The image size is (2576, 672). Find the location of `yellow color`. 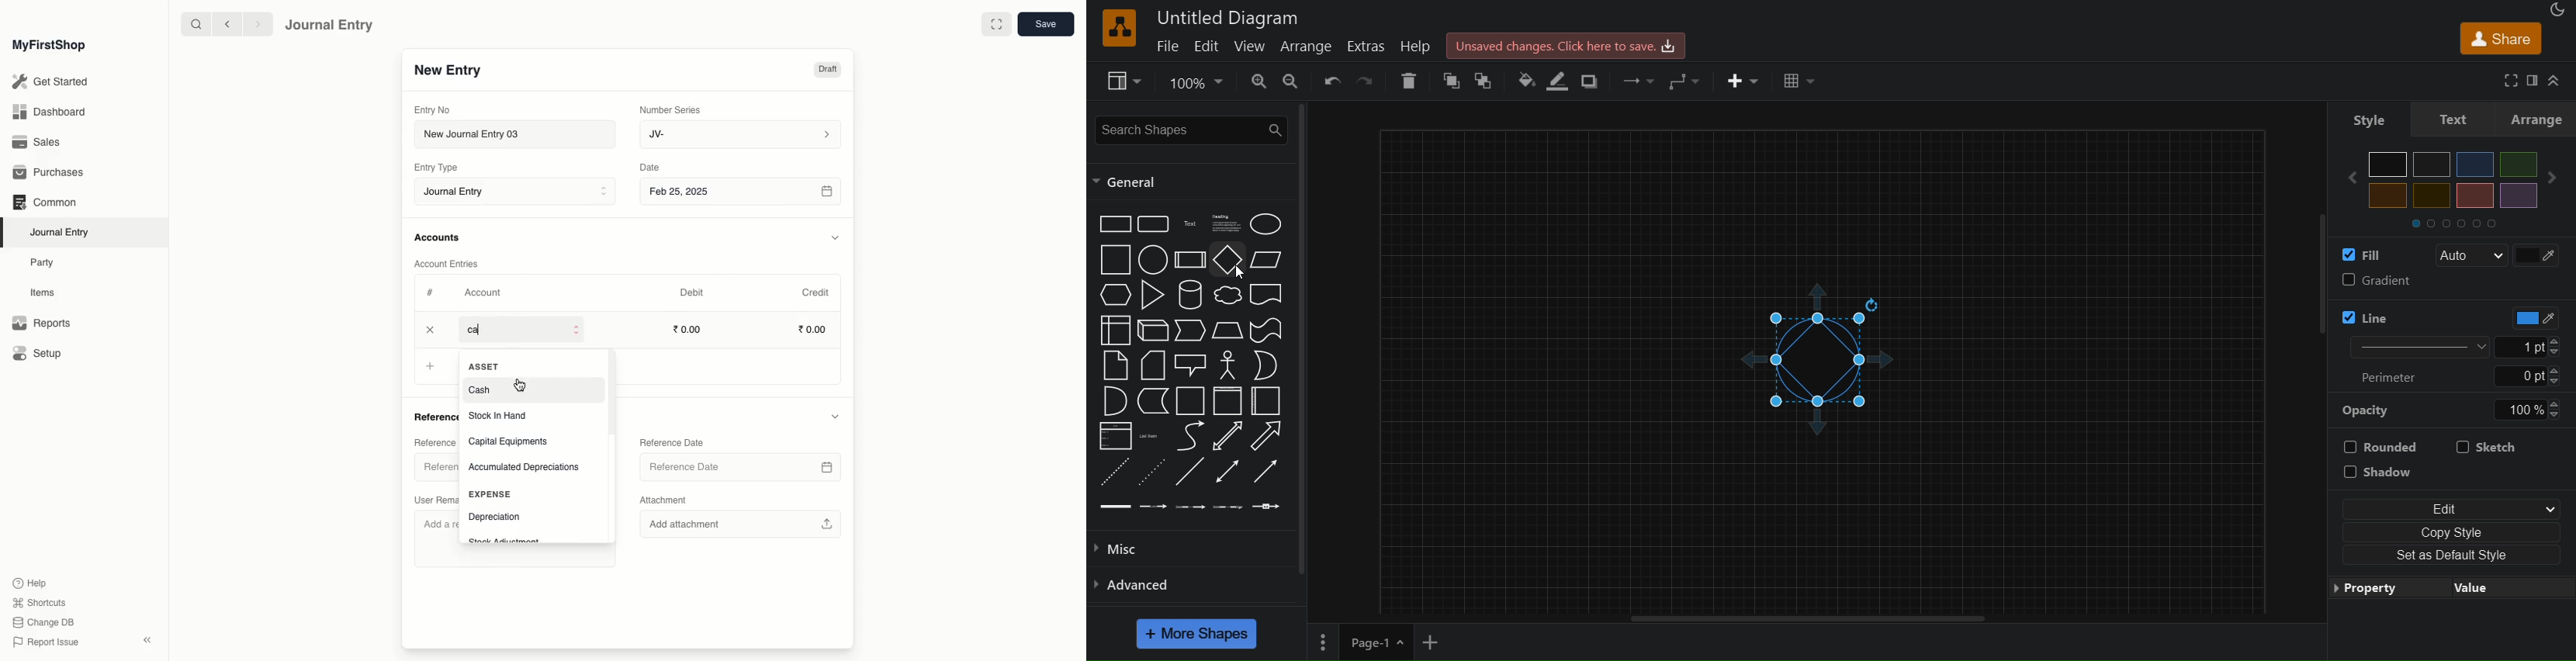

yellow color is located at coordinates (2388, 196).